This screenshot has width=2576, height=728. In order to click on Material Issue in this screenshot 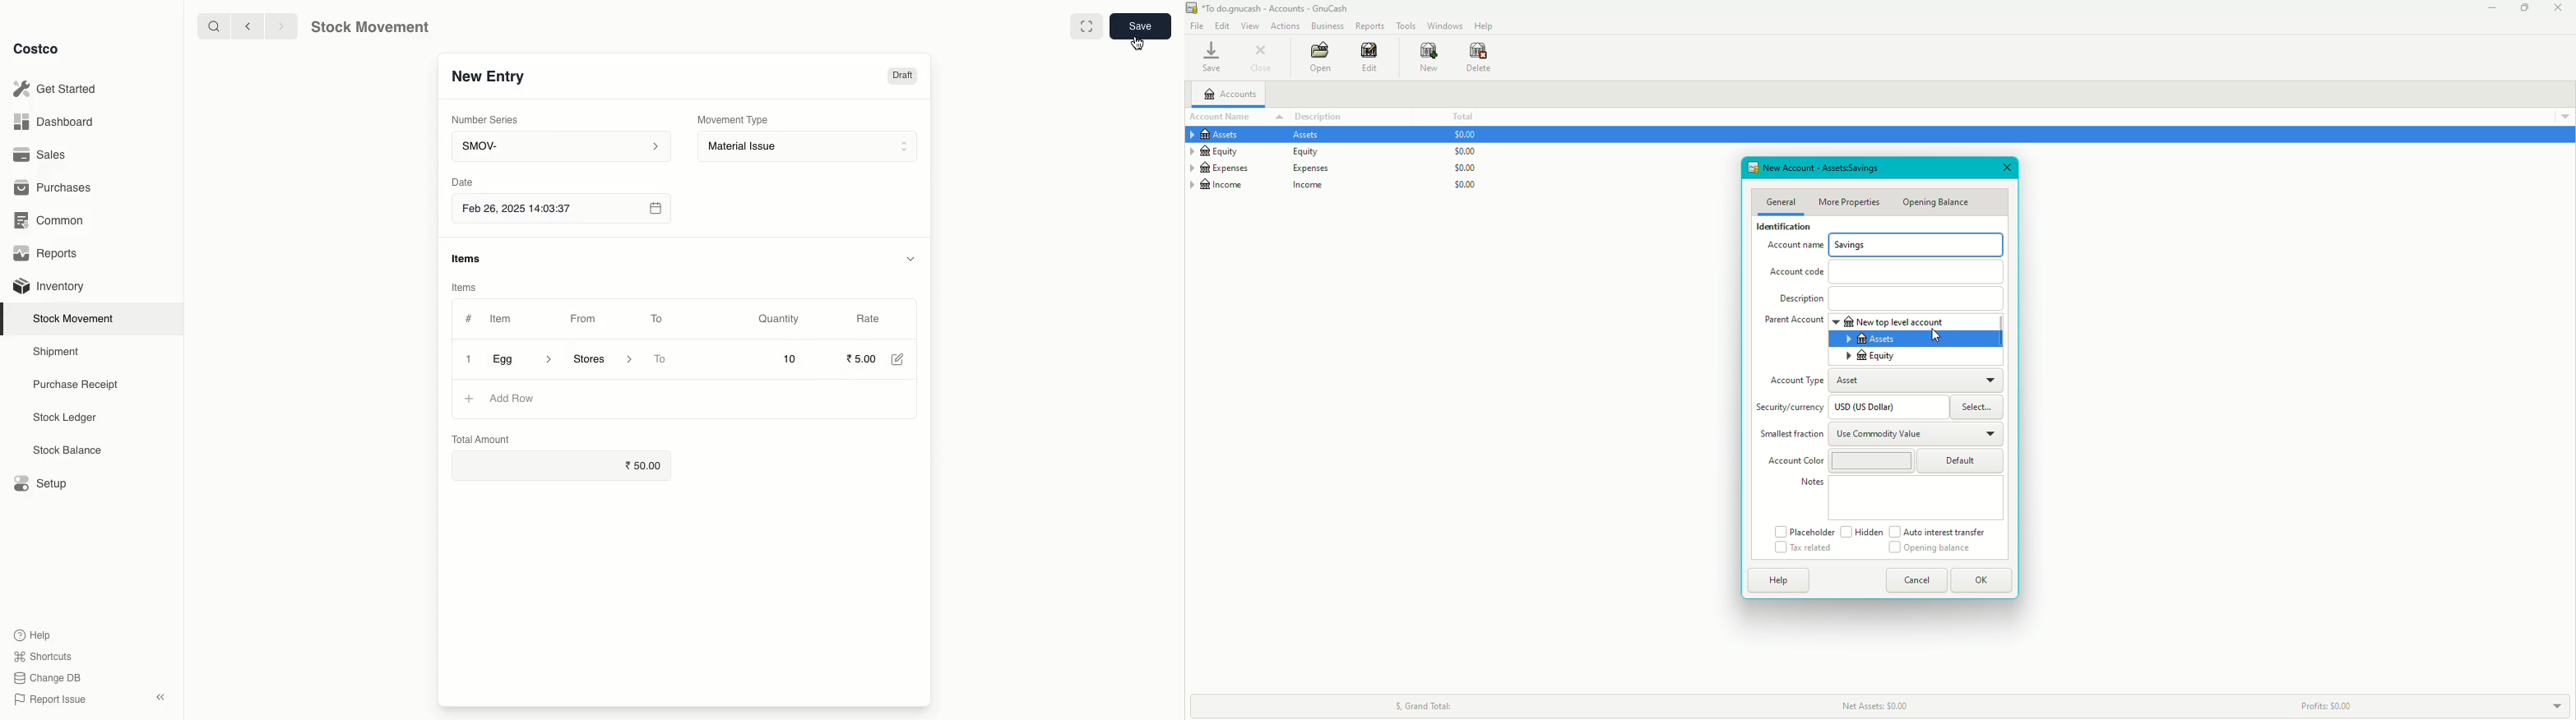, I will do `click(809, 147)`.